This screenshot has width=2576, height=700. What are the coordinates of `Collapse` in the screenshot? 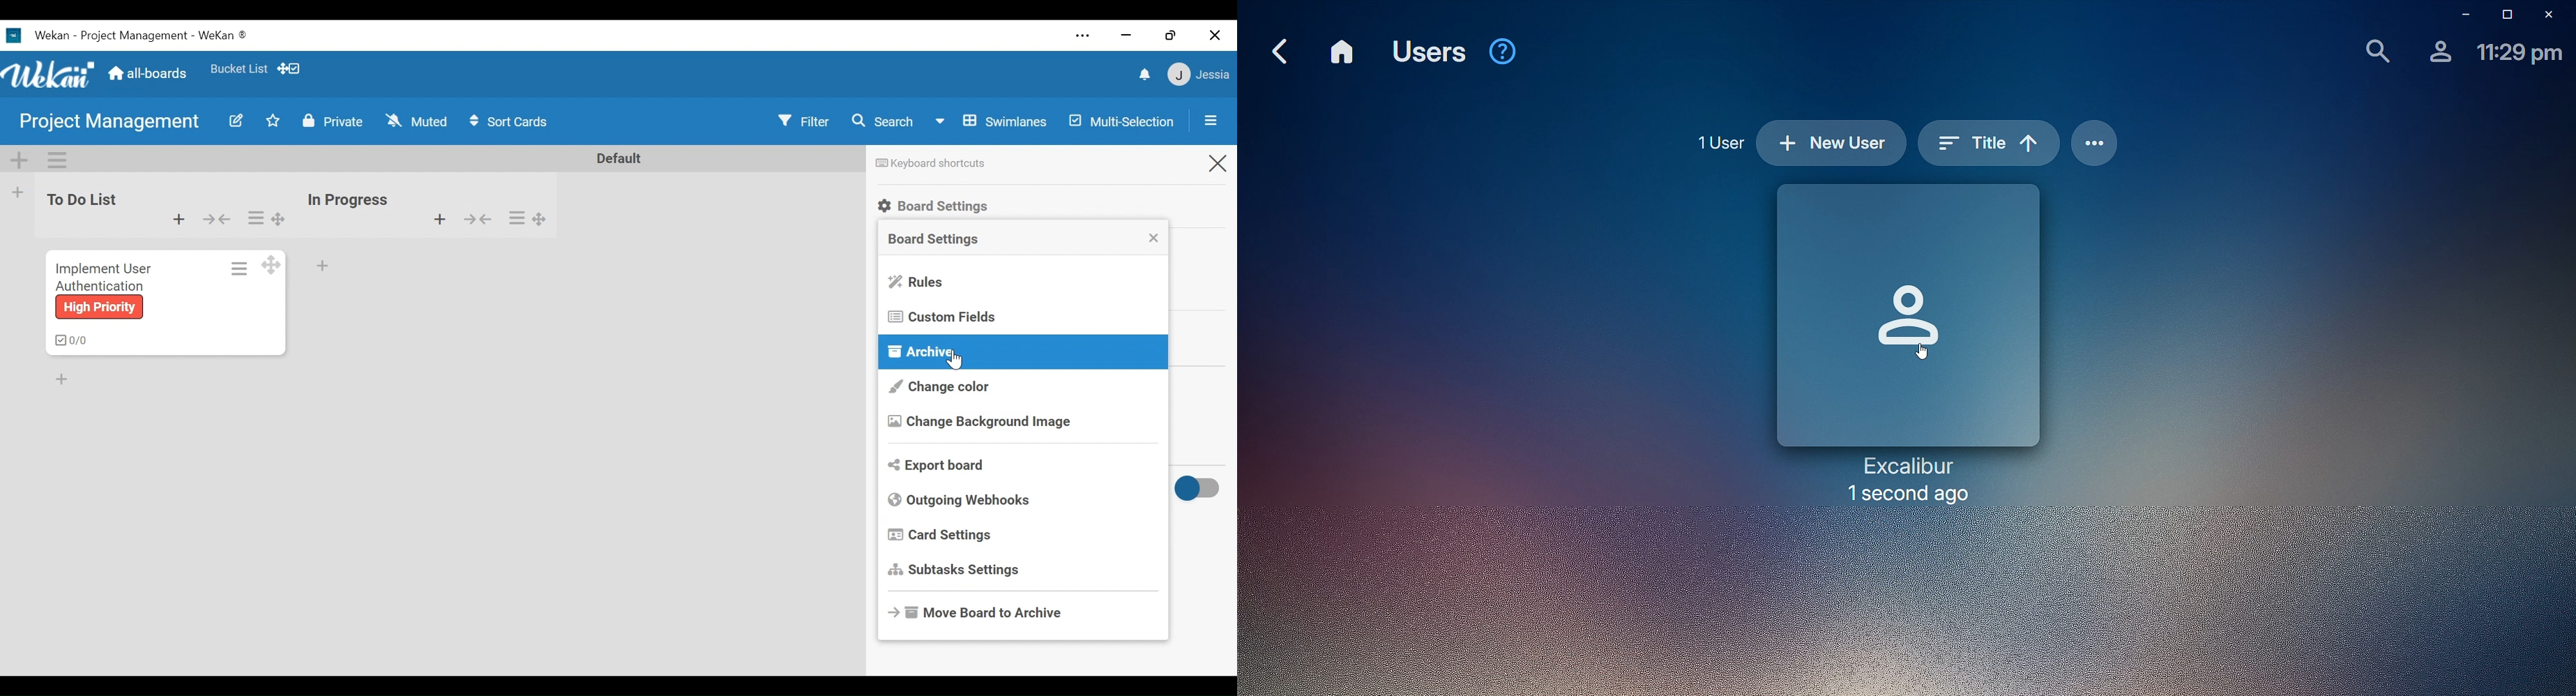 It's located at (476, 219).